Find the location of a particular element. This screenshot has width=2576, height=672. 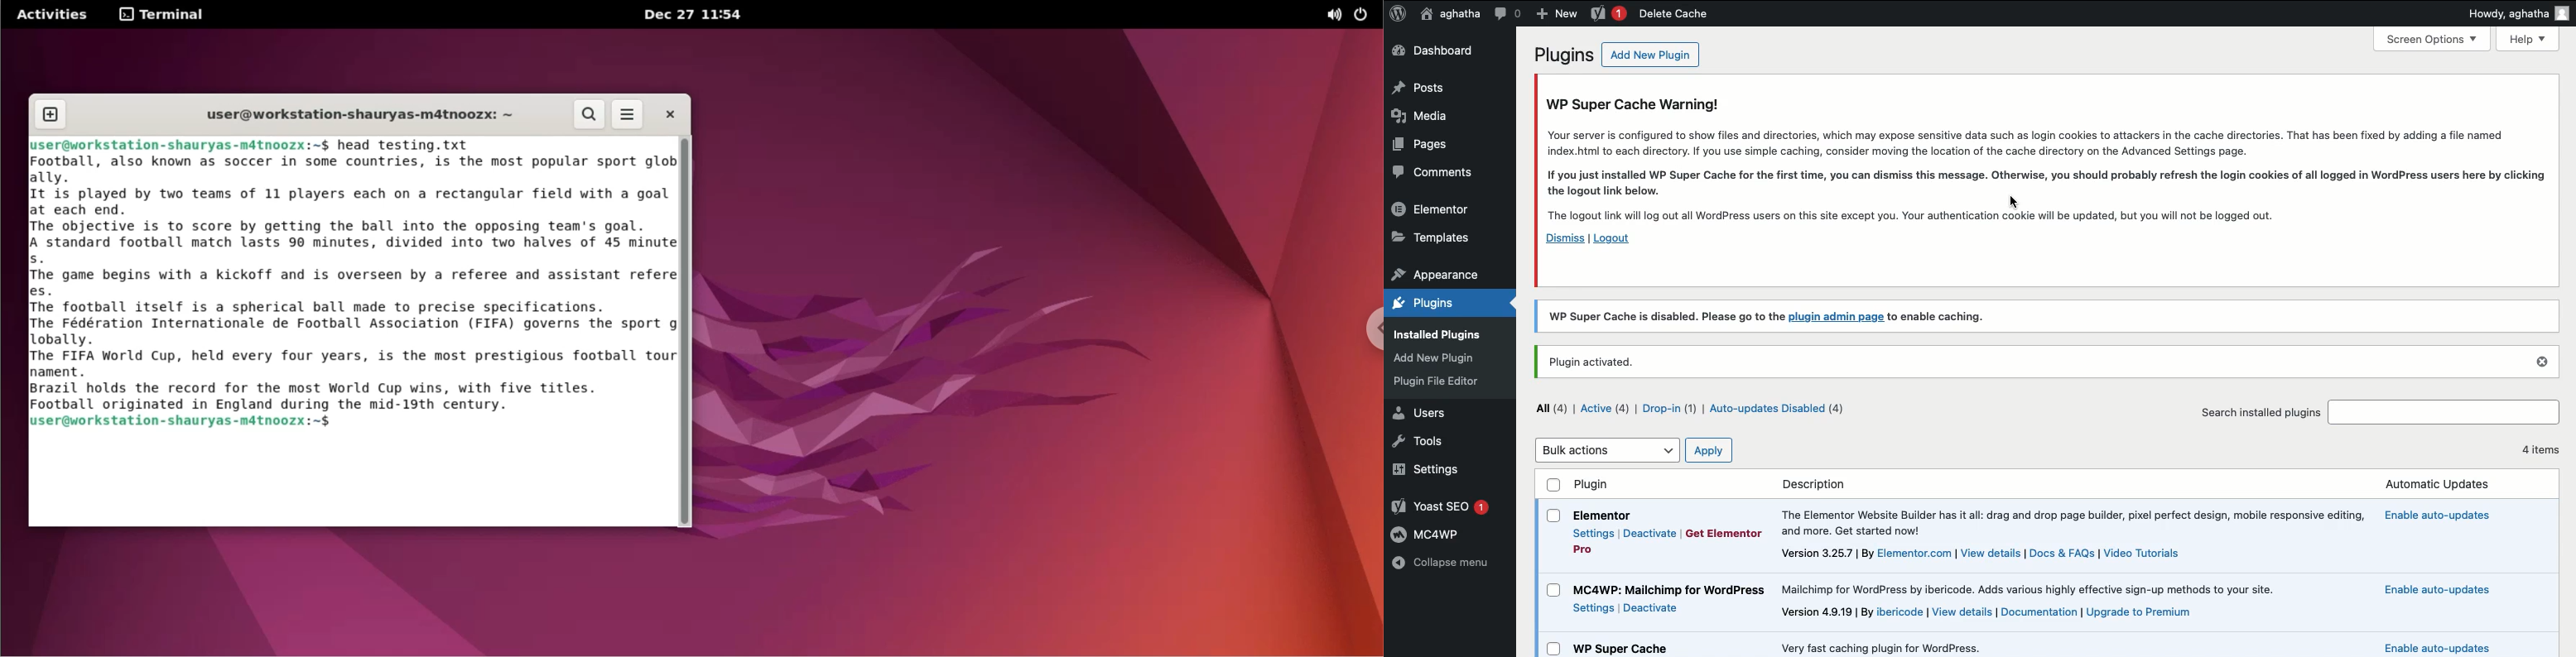

command input is located at coordinates (505, 423).